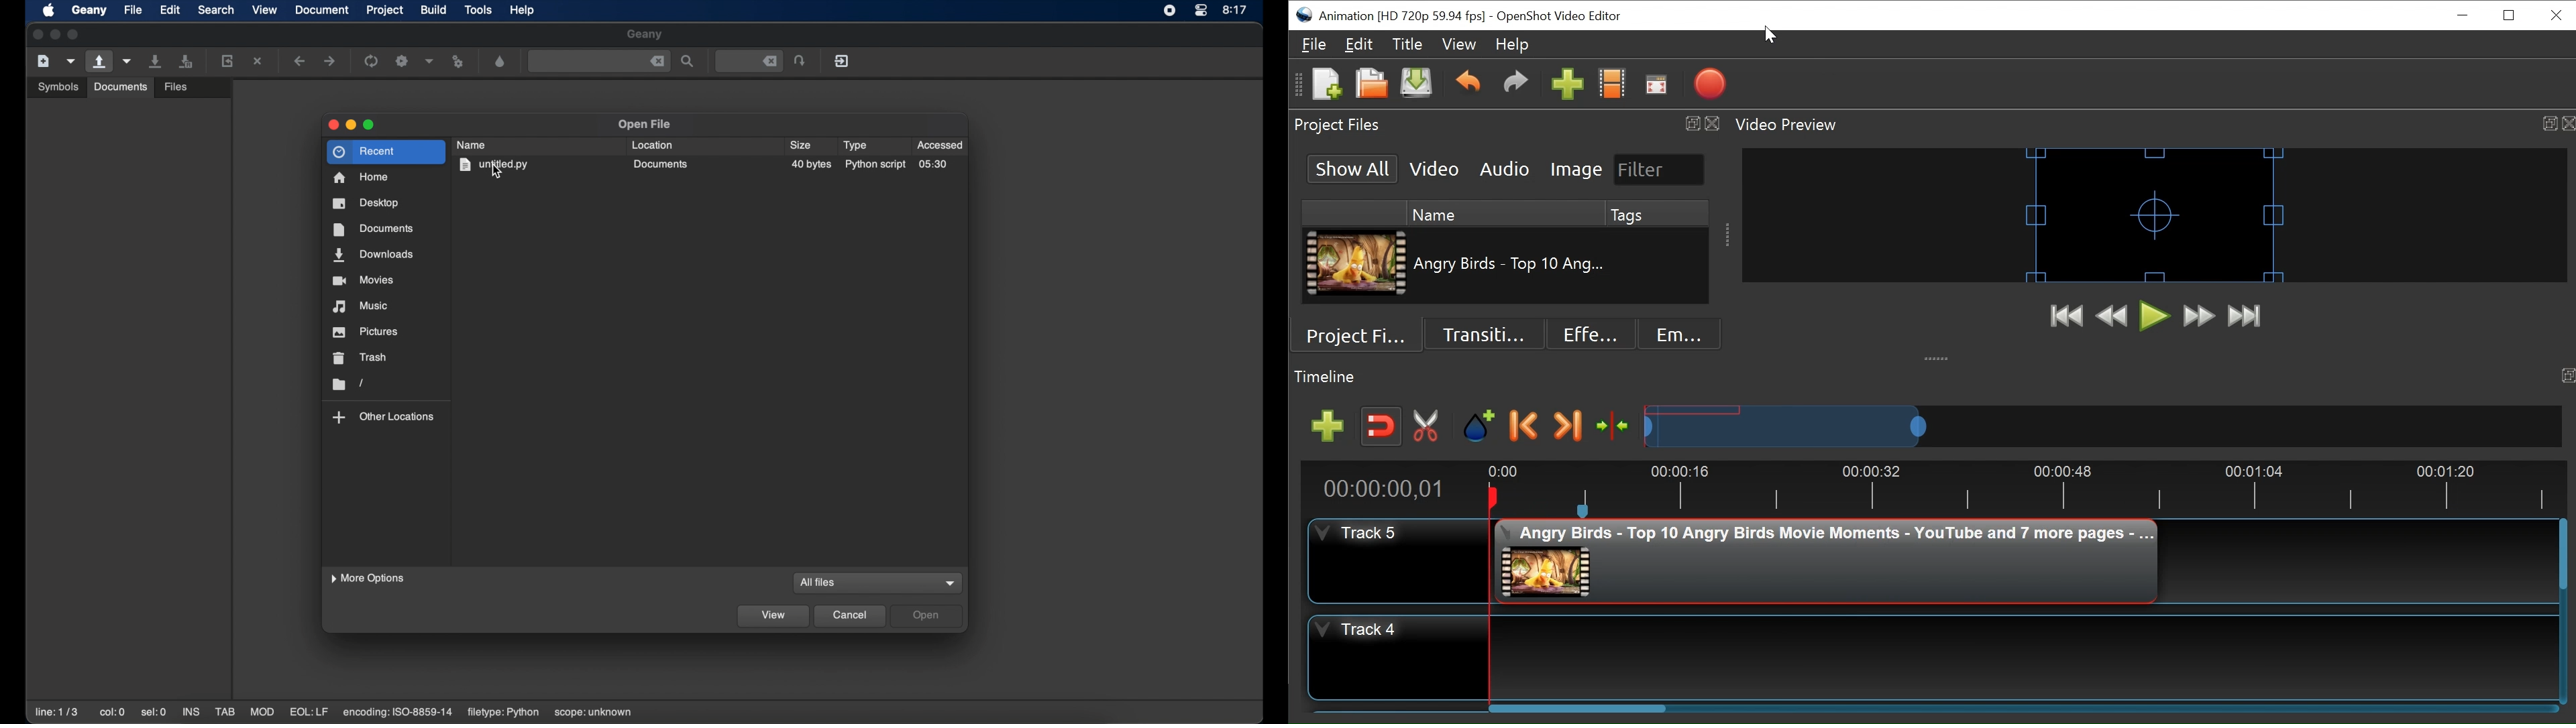 Image resolution: width=2576 pixels, height=728 pixels. Describe the element at coordinates (1399, 660) in the screenshot. I see `Track Header` at that location.